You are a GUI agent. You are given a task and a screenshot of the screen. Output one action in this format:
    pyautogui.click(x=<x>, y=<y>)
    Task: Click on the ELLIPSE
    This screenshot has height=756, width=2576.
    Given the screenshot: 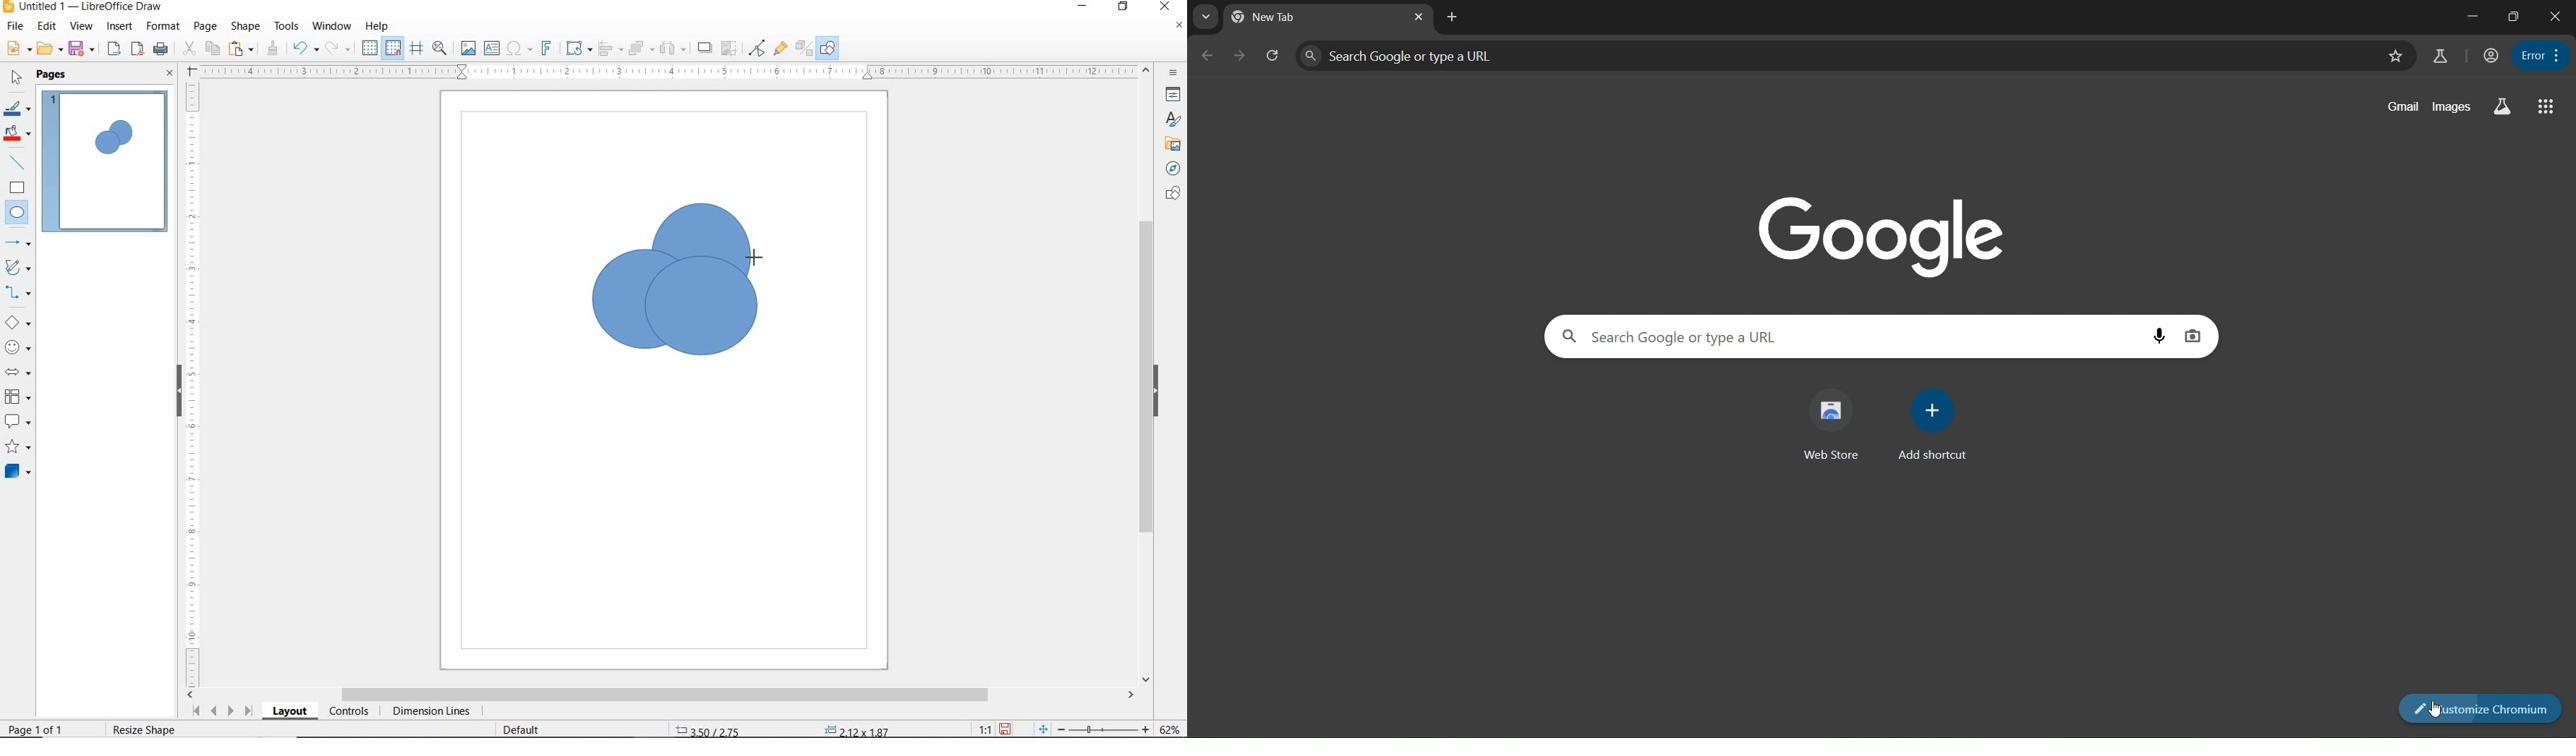 What is the action you would take?
    pyautogui.click(x=18, y=213)
    